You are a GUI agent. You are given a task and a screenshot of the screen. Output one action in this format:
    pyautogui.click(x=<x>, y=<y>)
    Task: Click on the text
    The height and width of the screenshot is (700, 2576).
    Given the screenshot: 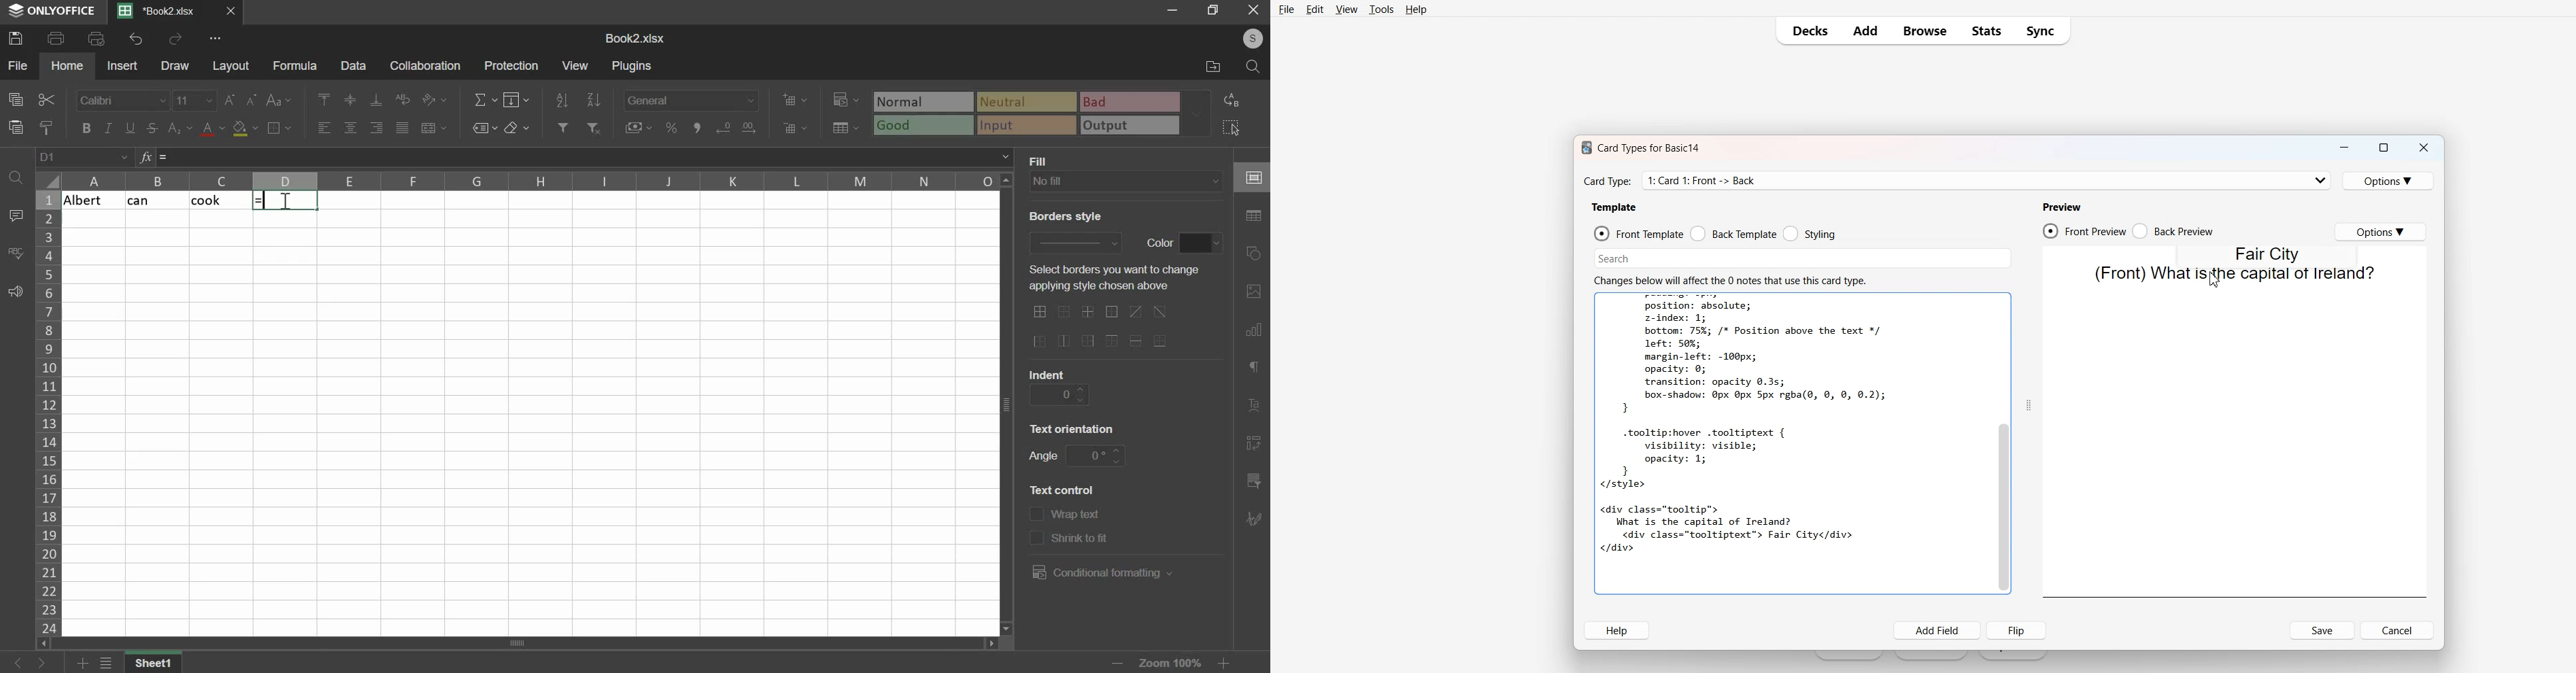 What is the action you would take?
    pyautogui.click(x=1064, y=216)
    